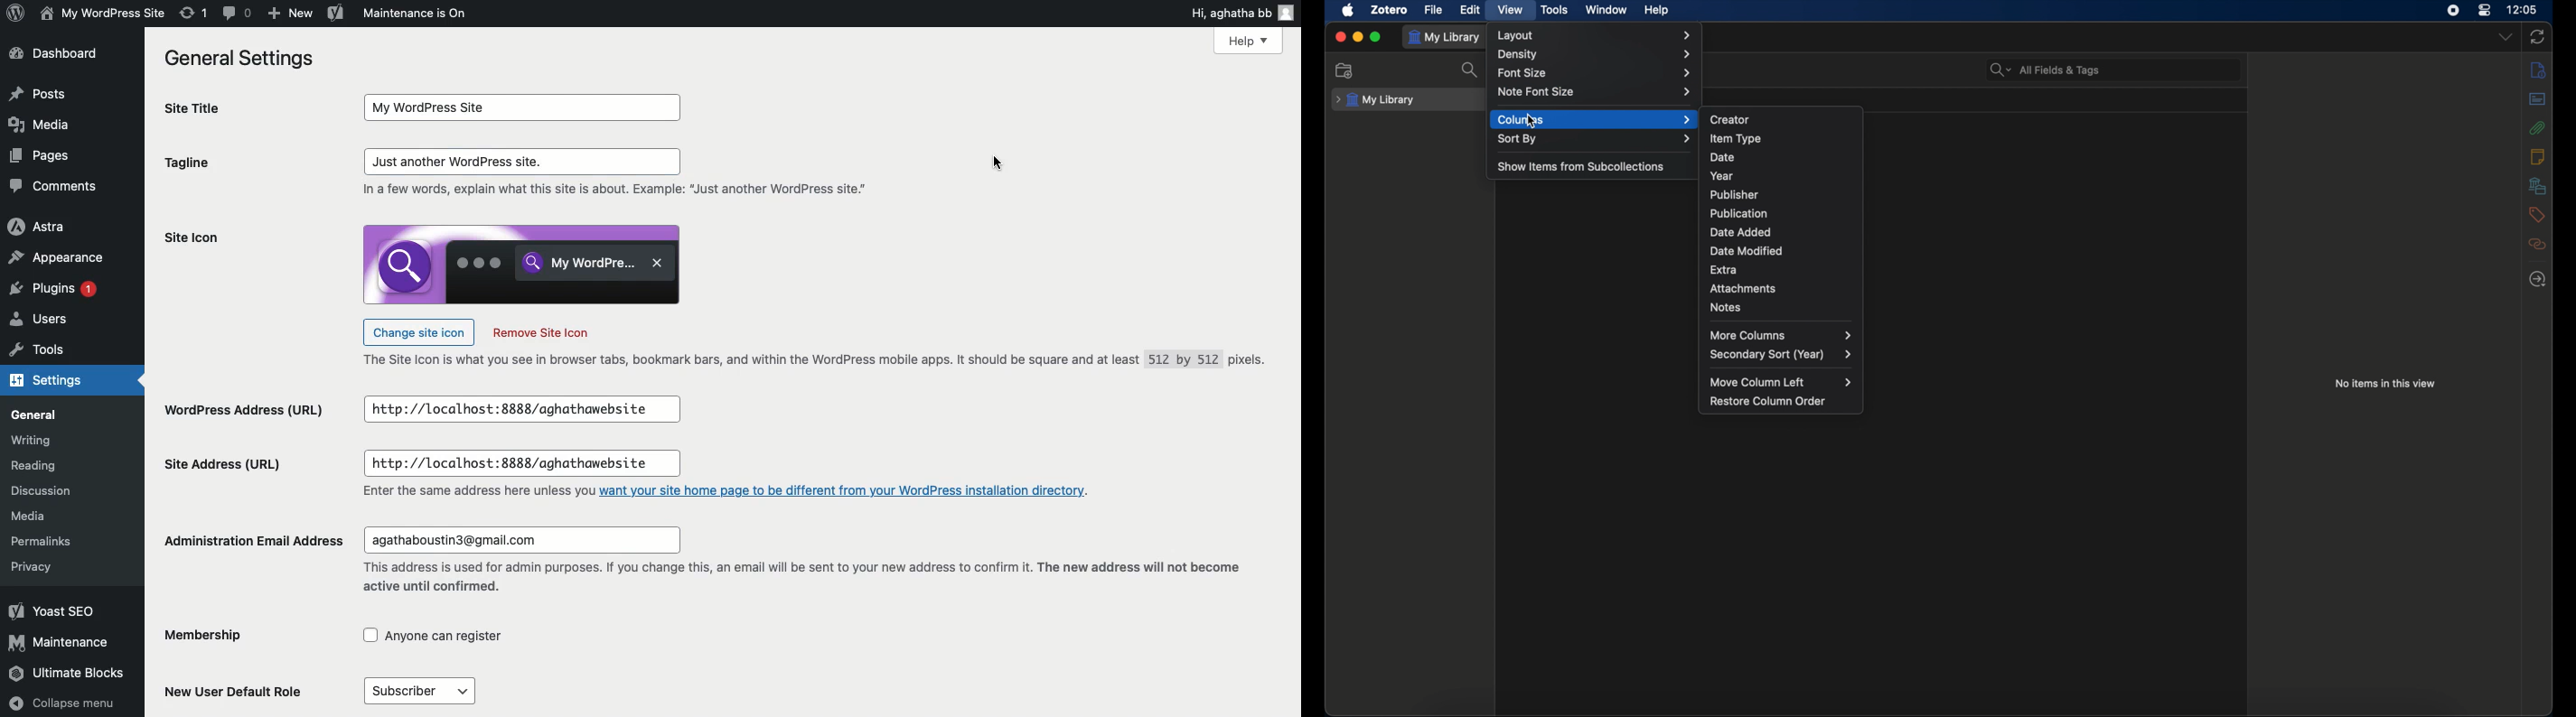  Describe the element at coordinates (2046, 70) in the screenshot. I see `search bar` at that location.